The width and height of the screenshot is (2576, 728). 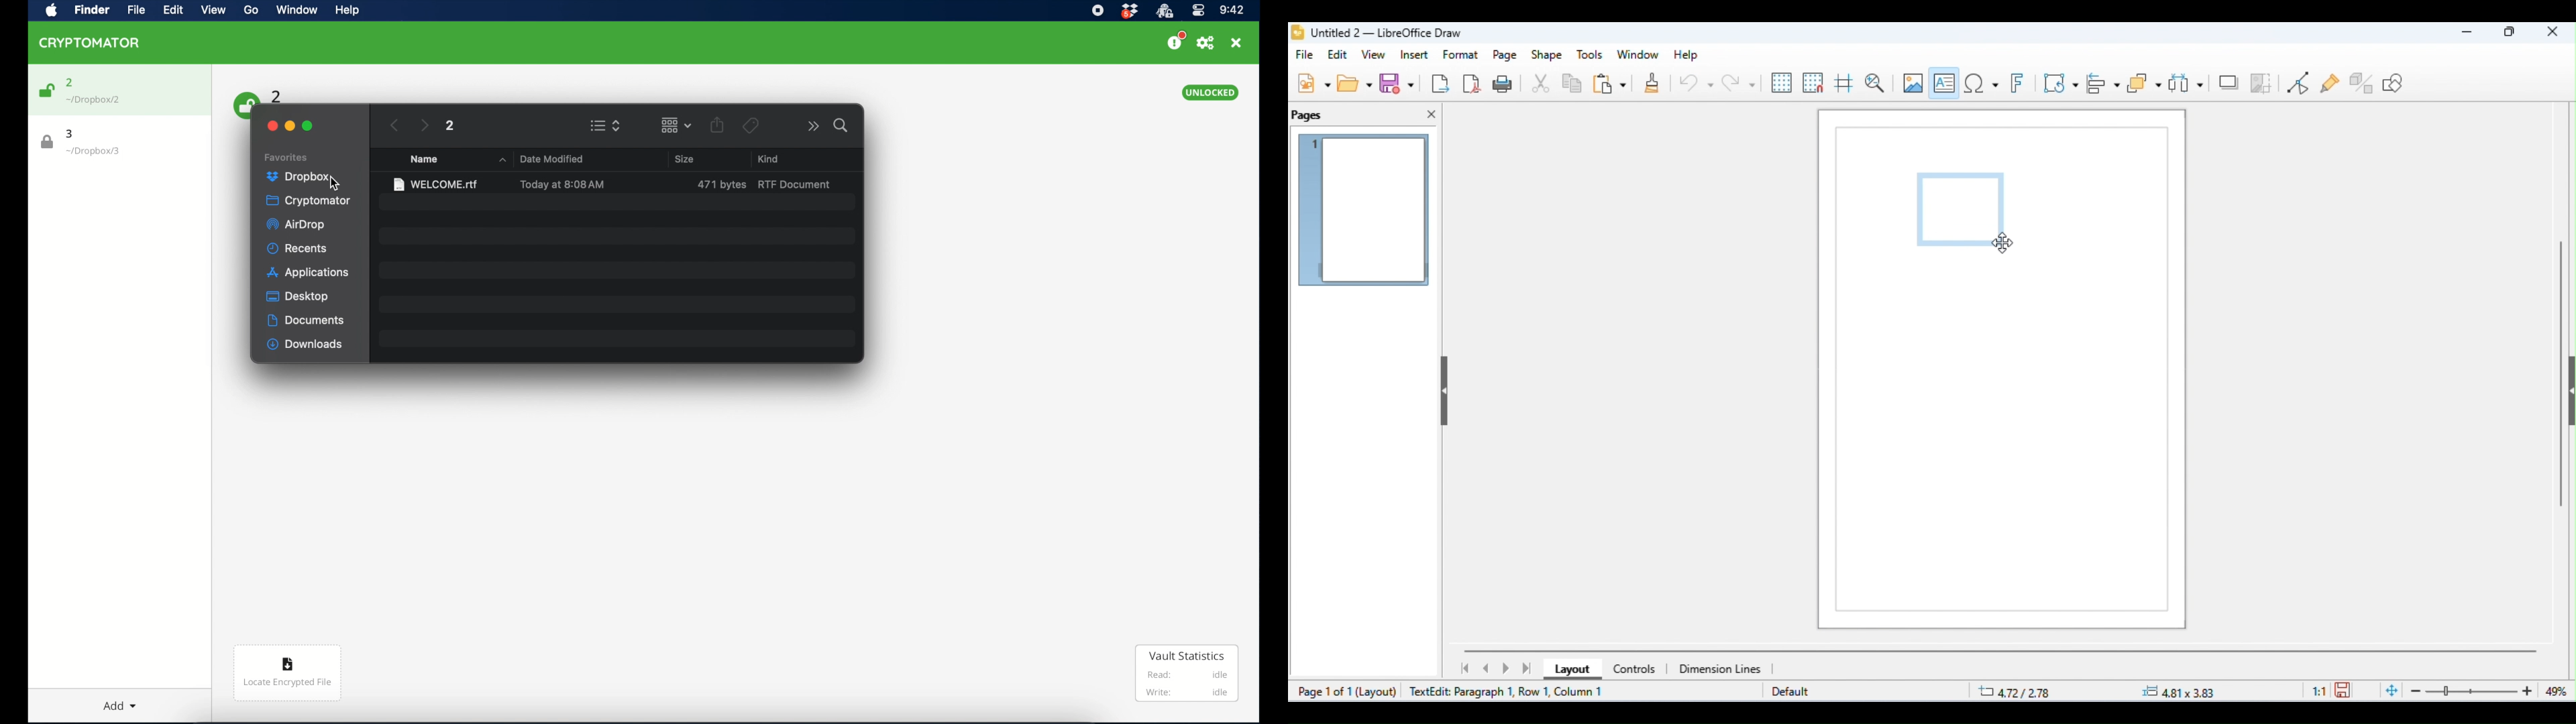 I want to click on cursor, so click(x=336, y=186).